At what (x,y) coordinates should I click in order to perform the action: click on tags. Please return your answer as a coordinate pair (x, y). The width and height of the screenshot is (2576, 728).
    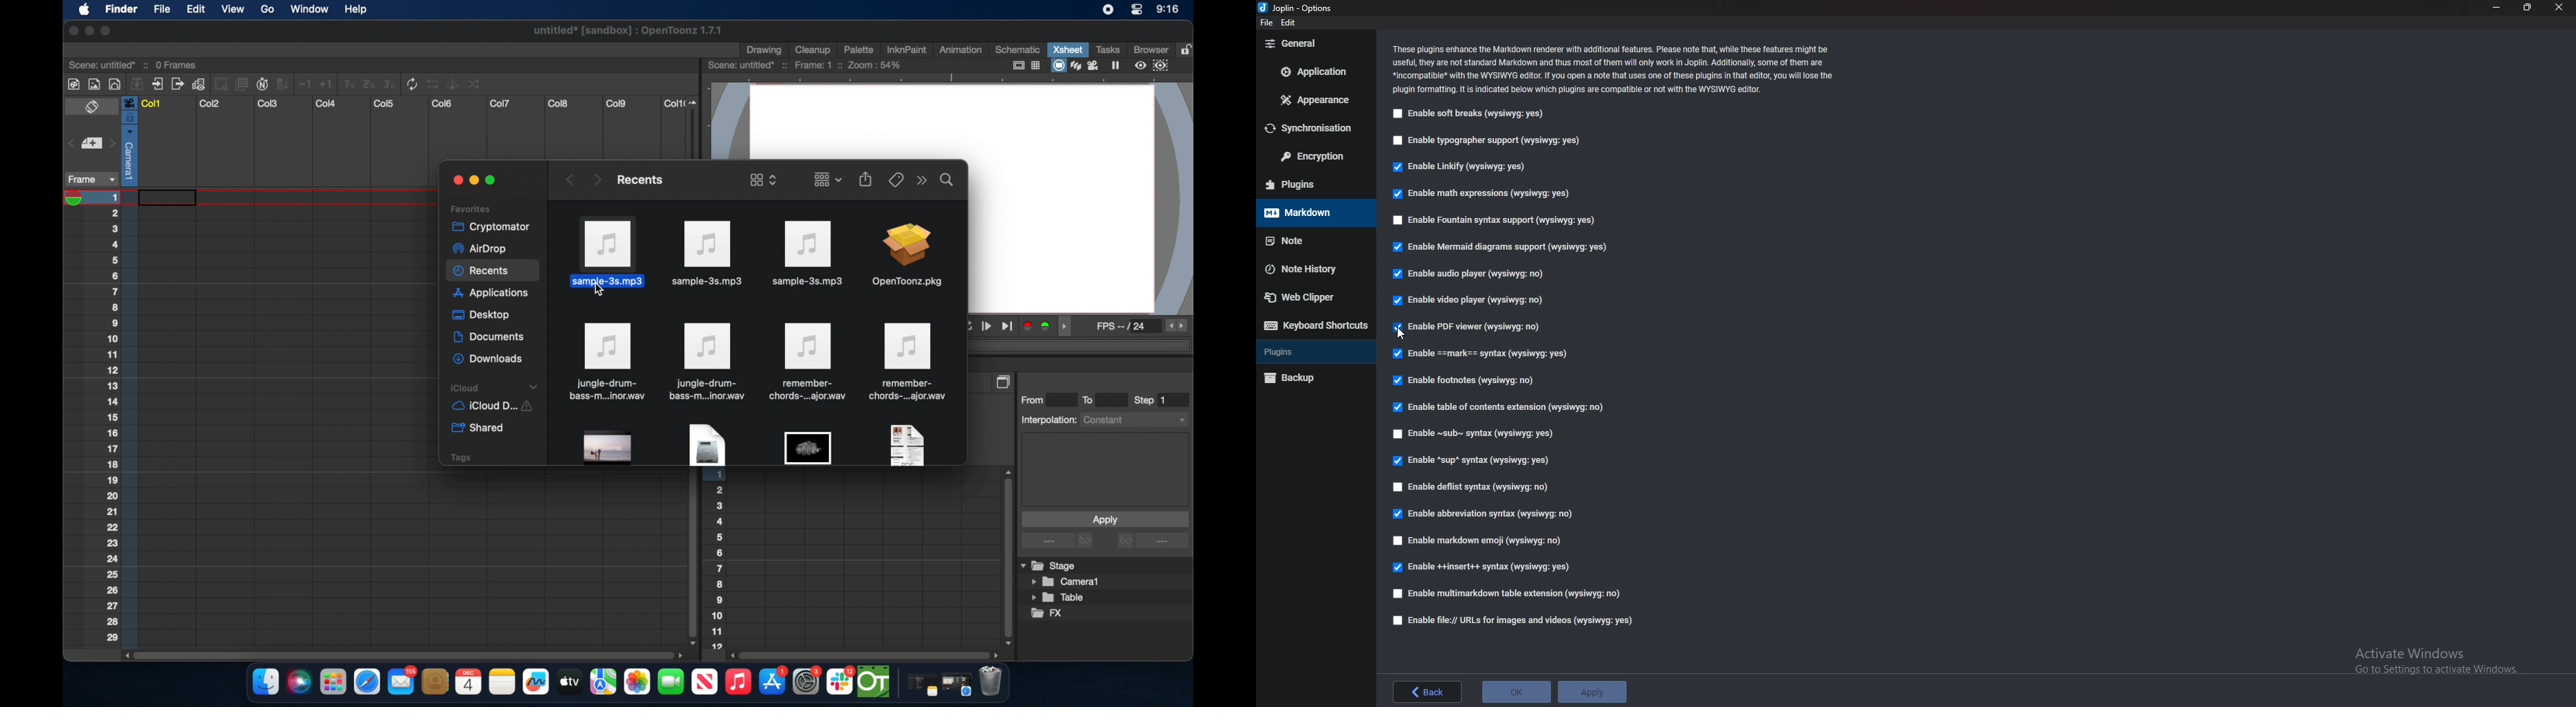
    Looking at the image, I should click on (895, 179).